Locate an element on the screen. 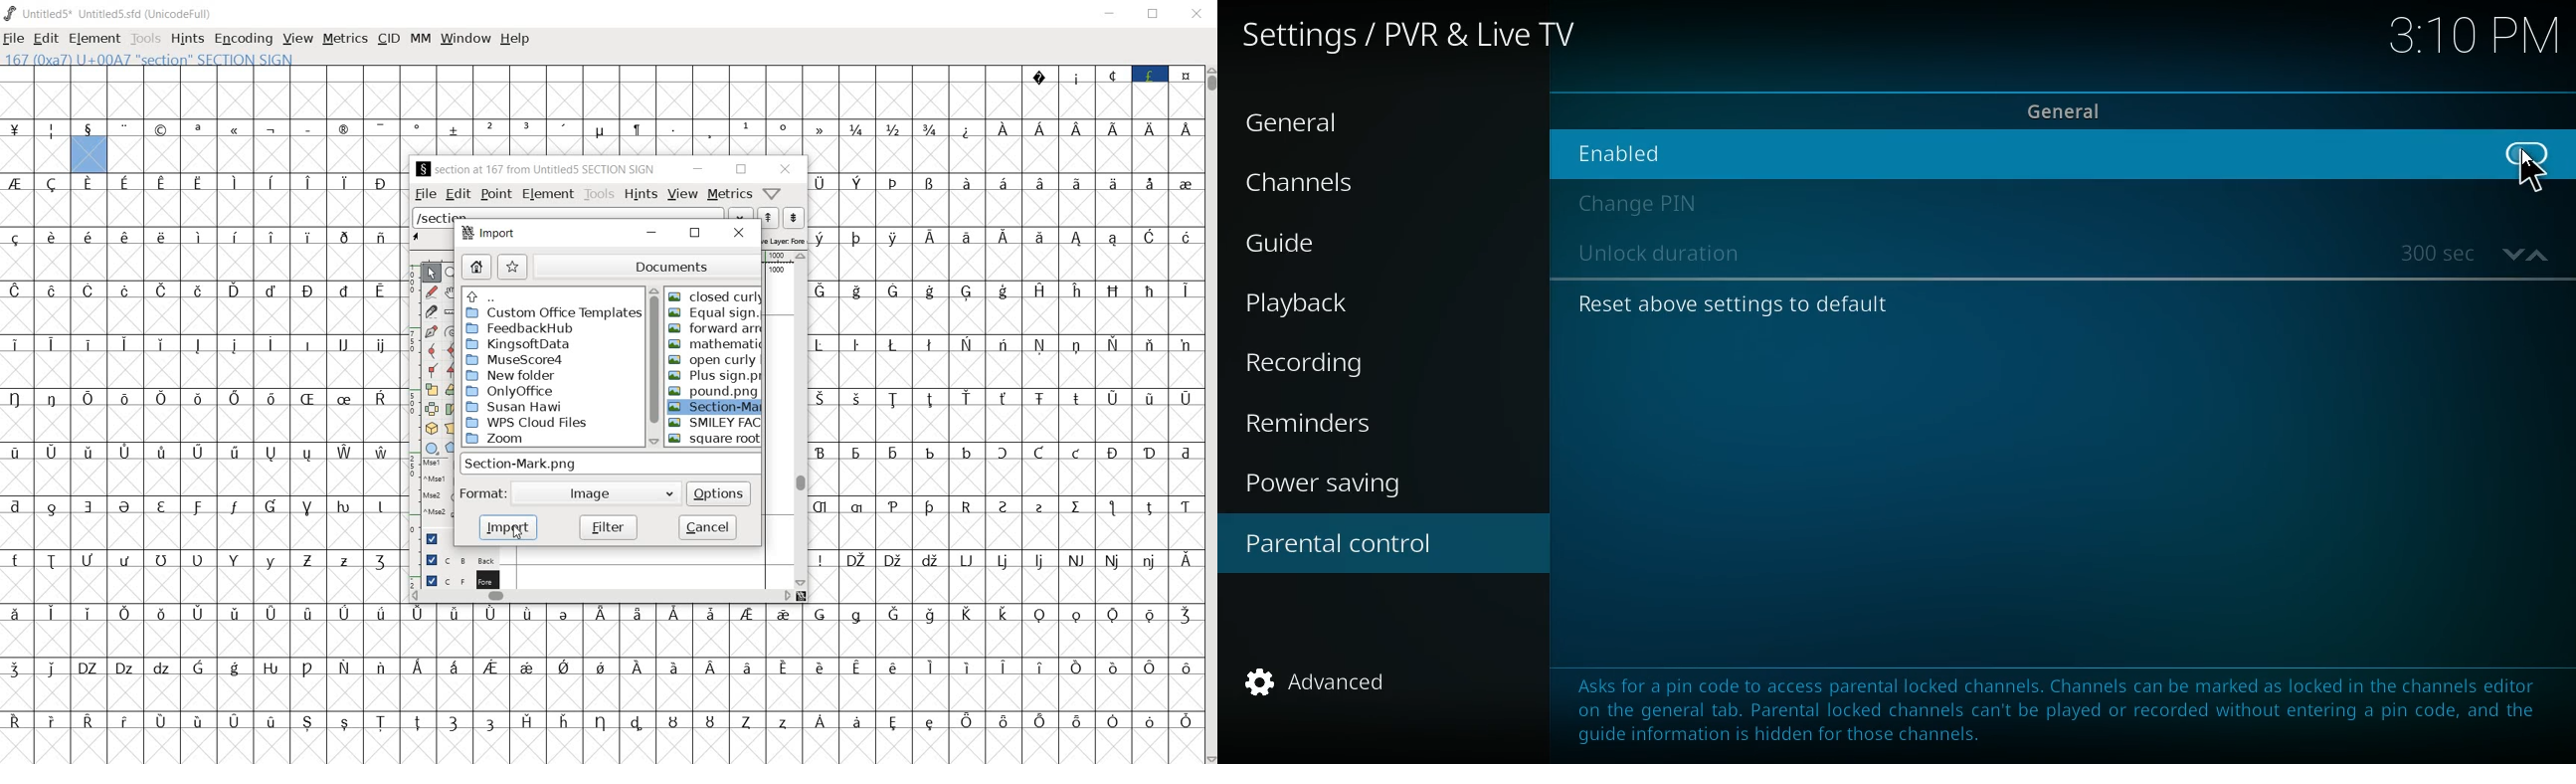  special letters is located at coordinates (1007, 291).